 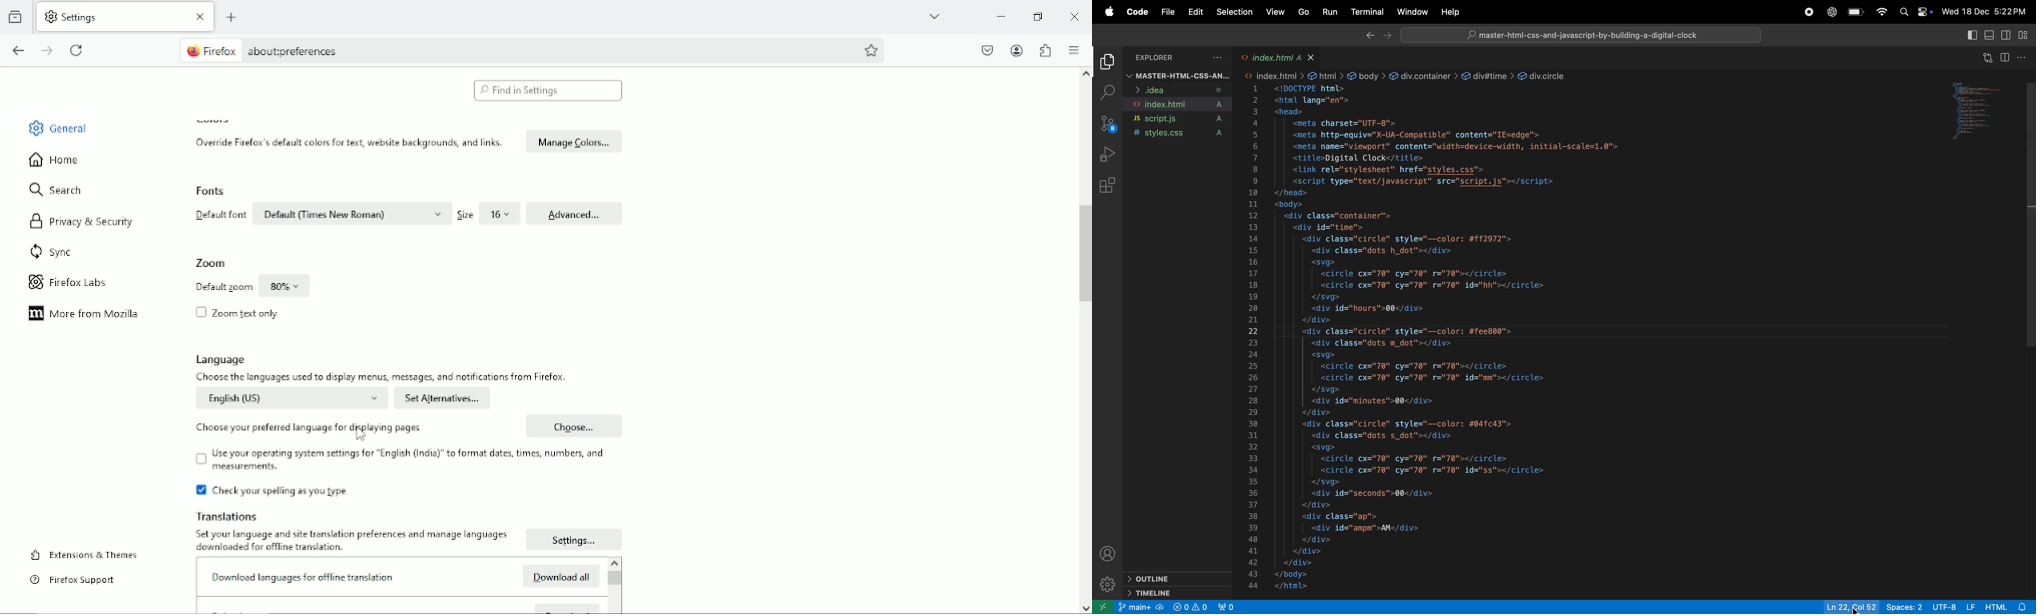 I want to click on code window, so click(x=1987, y=113).